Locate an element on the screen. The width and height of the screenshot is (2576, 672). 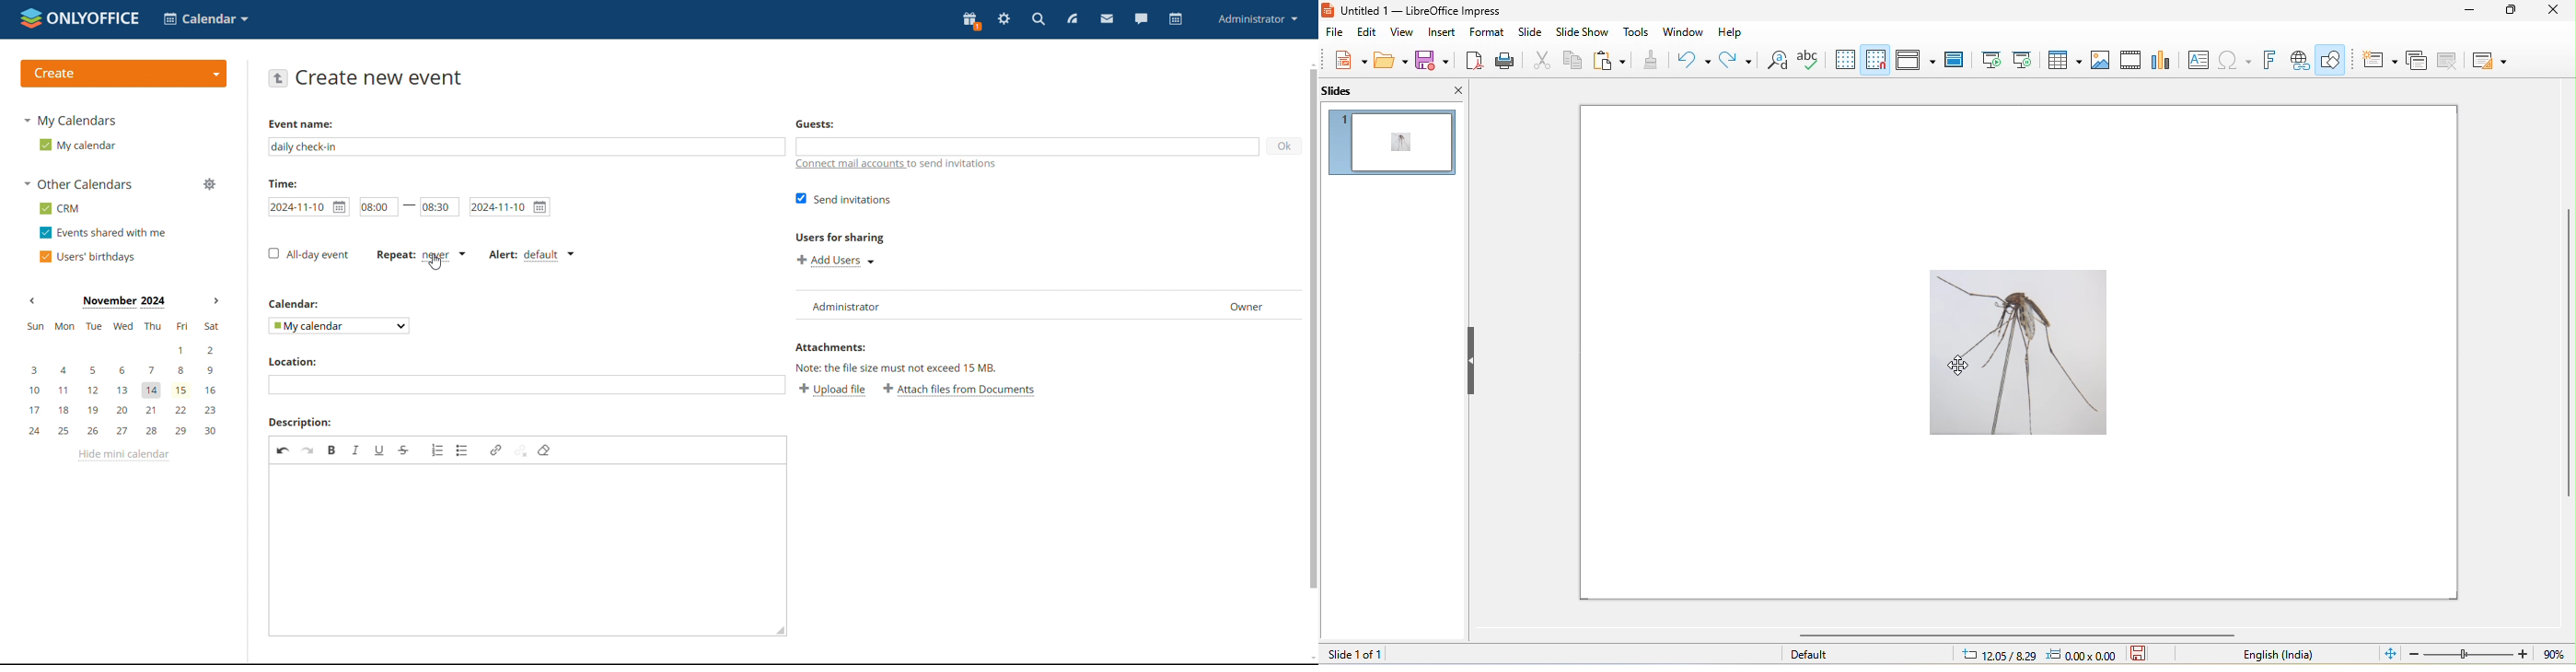
media is located at coordinates (2130, 60).